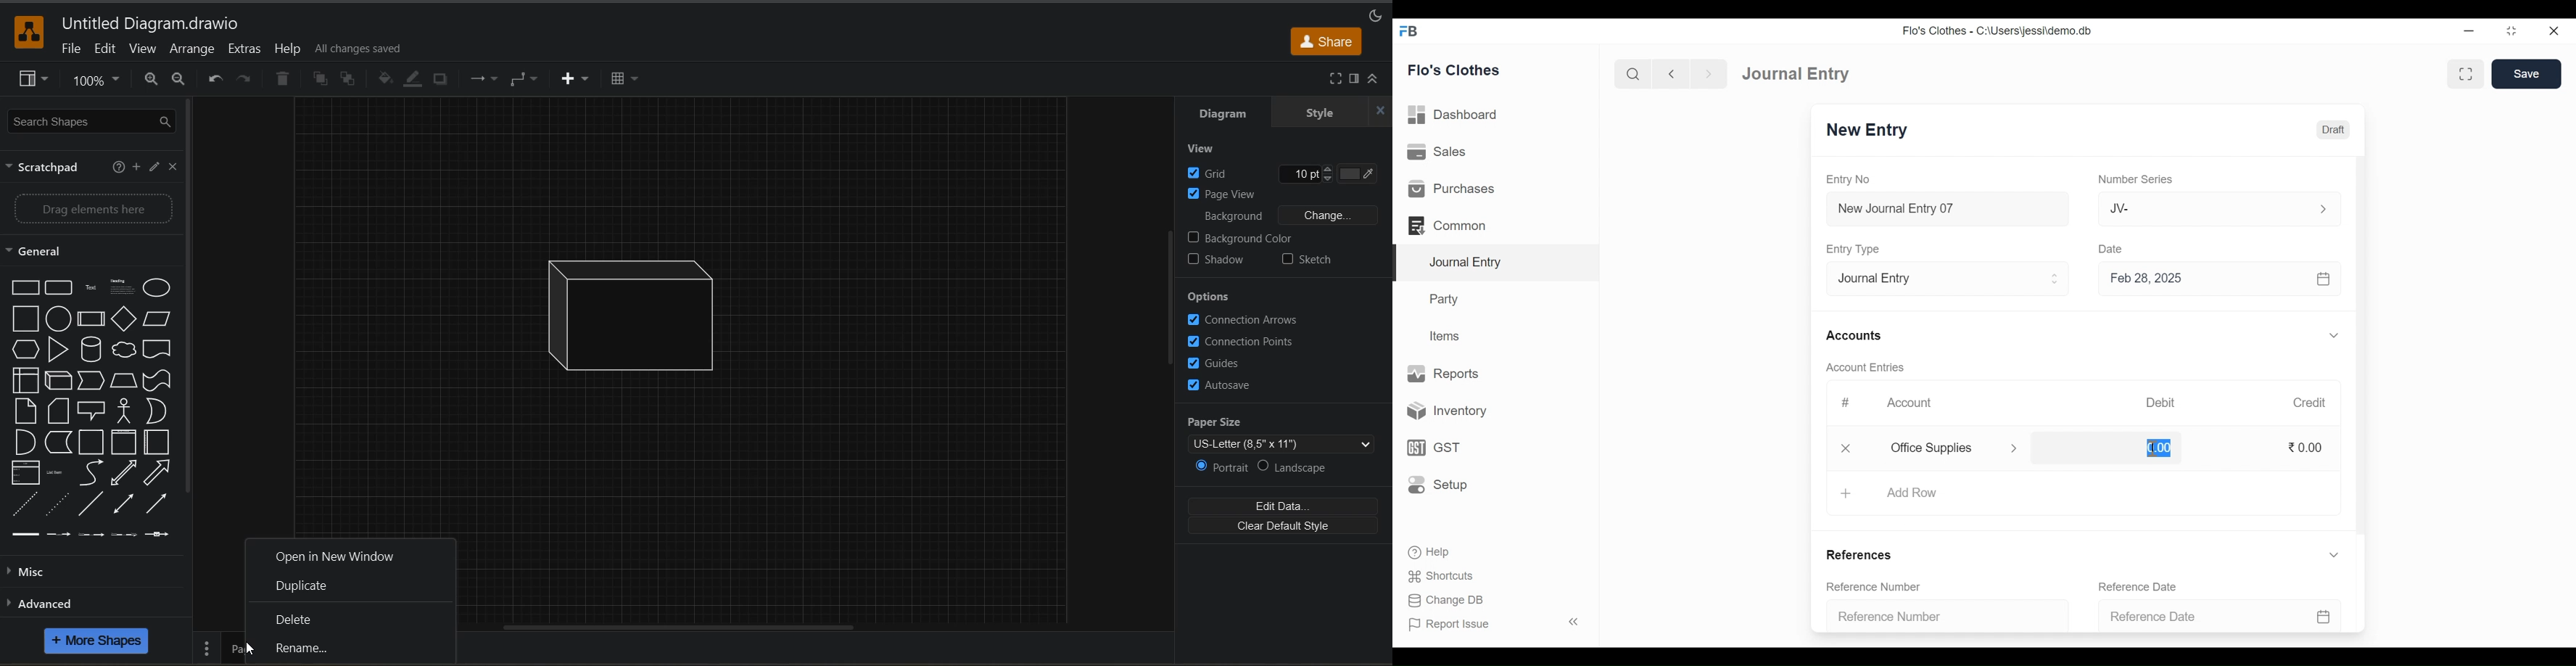  What do you see at coordinates (1305, 260) in the screenshot?
I see `sketch` at bounding box center [1305, 260].